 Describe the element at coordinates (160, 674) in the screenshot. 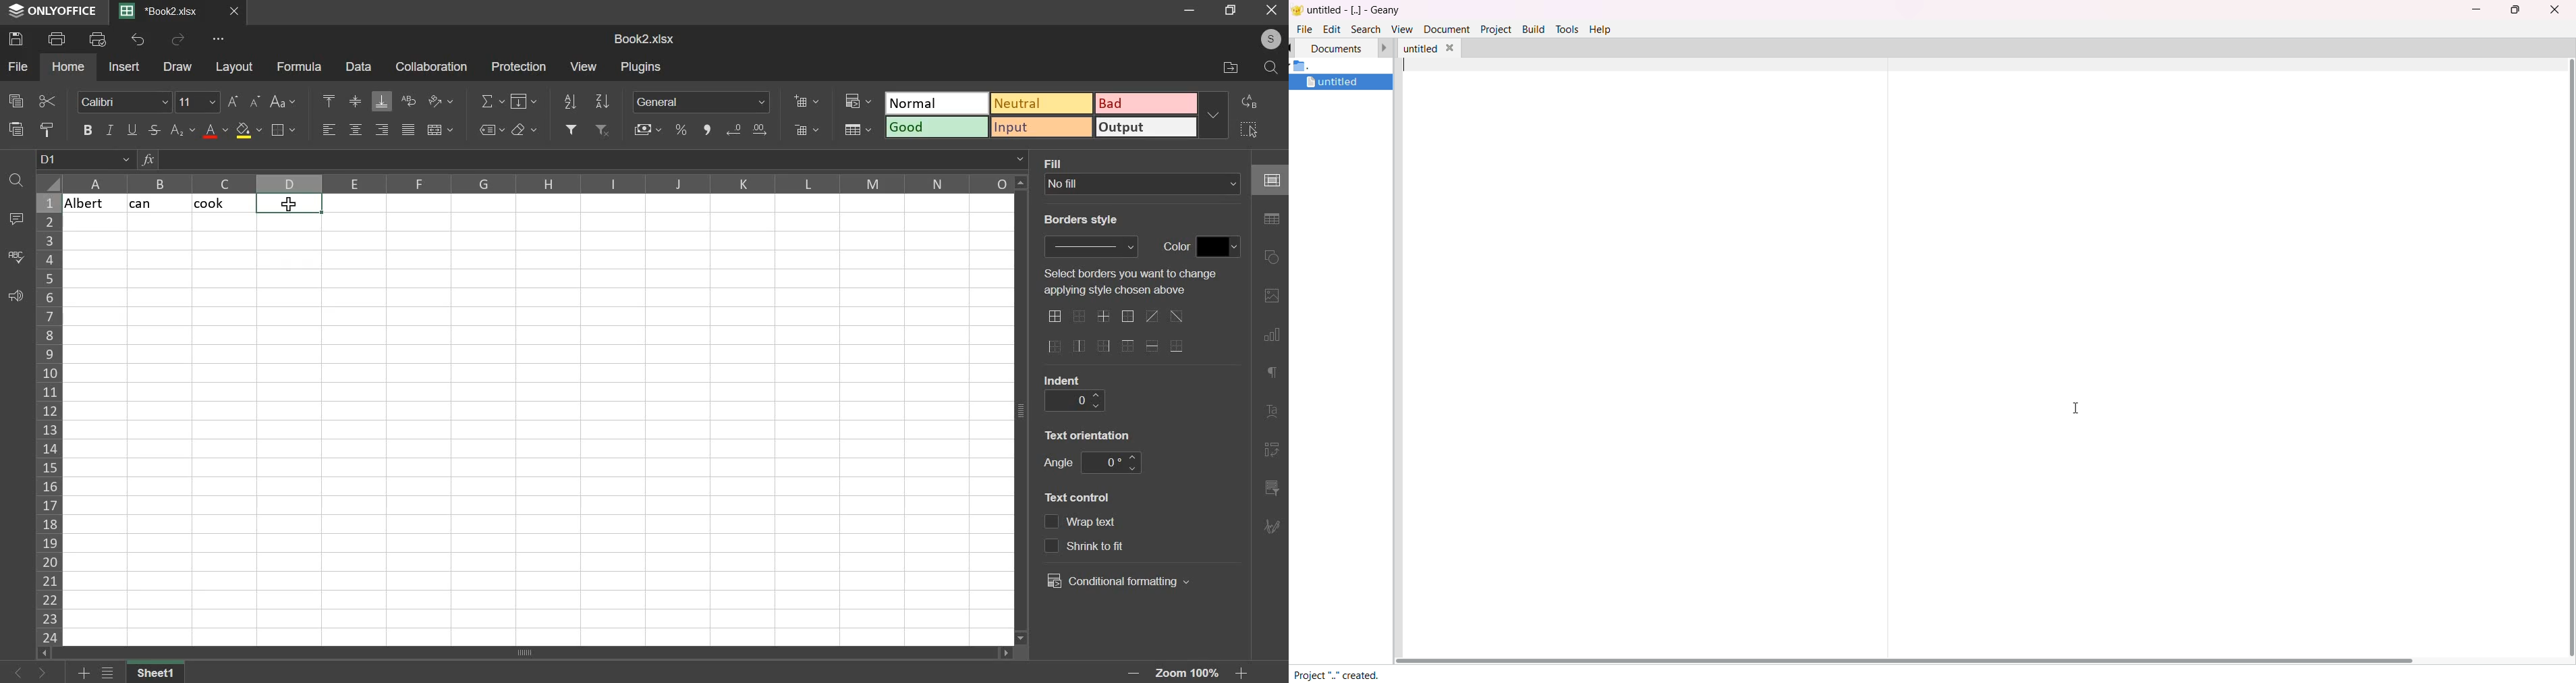

I see `sheet name` at that location.